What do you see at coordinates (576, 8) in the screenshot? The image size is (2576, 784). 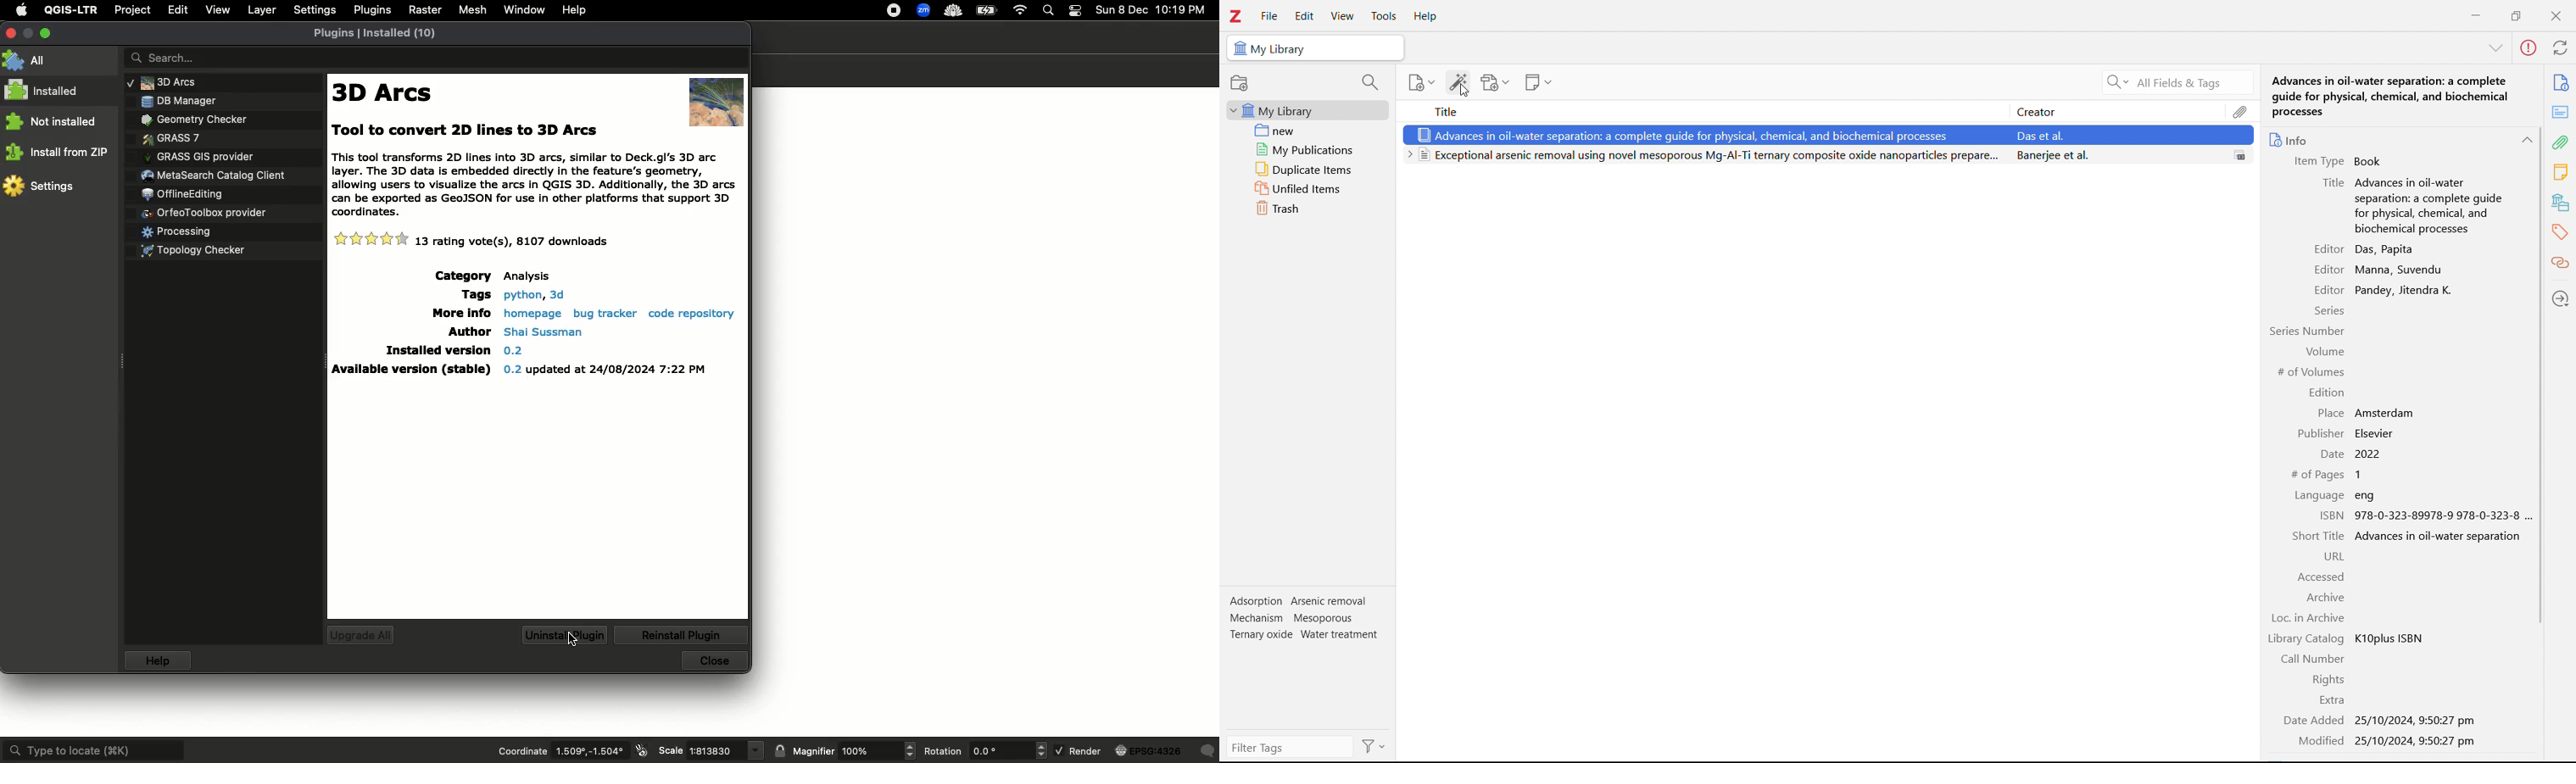 I see `Help` at bounding box center [576, 8].